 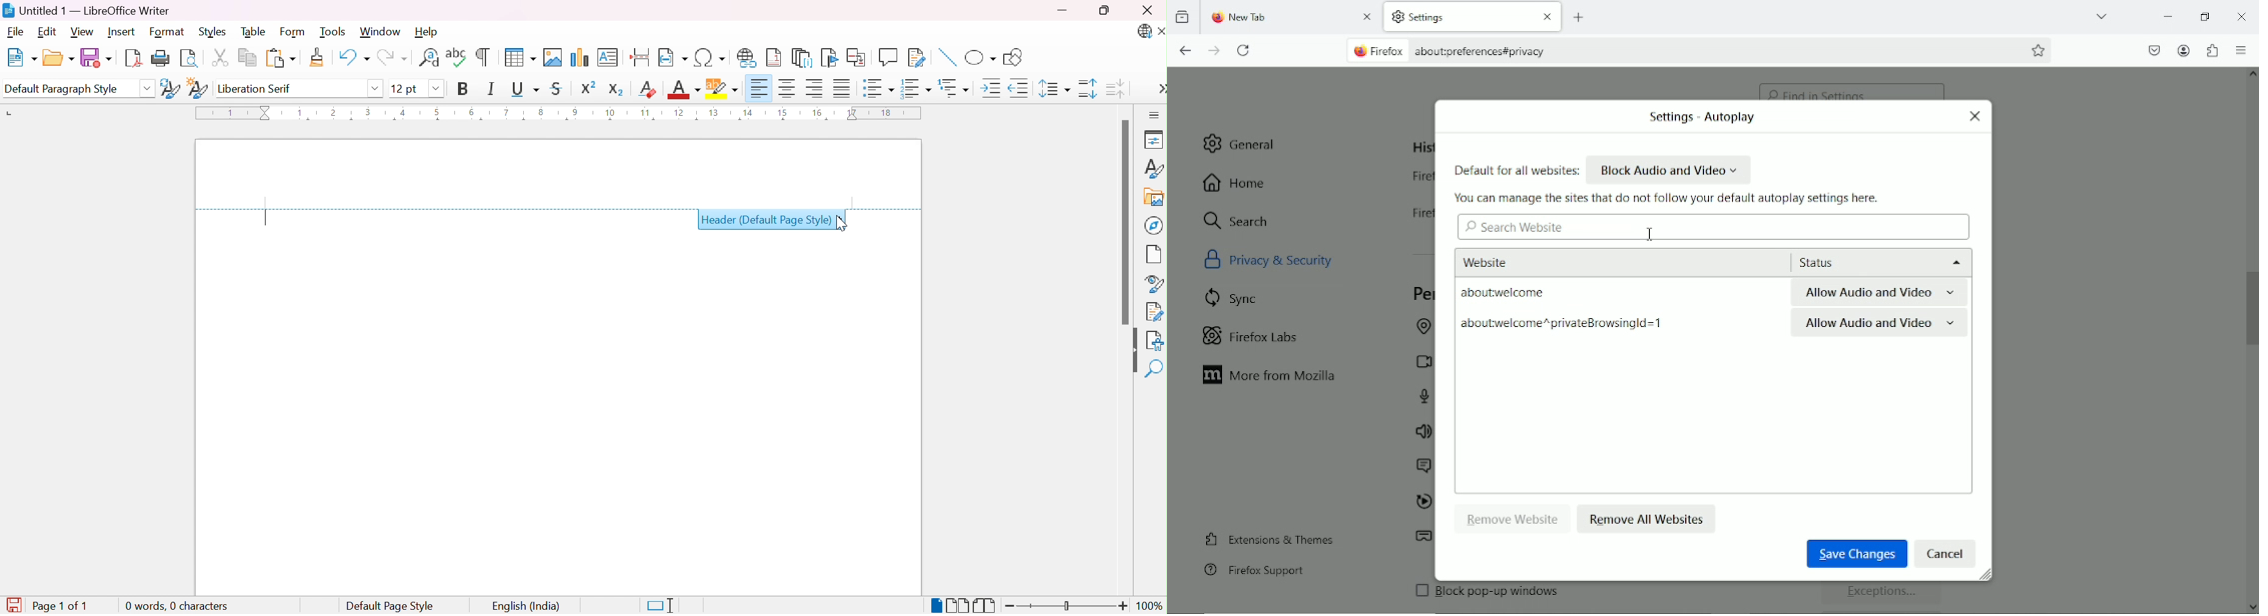 What do you see at coordinates (844, 223) in the screenshot?
I see `Cursor` at bounding box center [844, 223].